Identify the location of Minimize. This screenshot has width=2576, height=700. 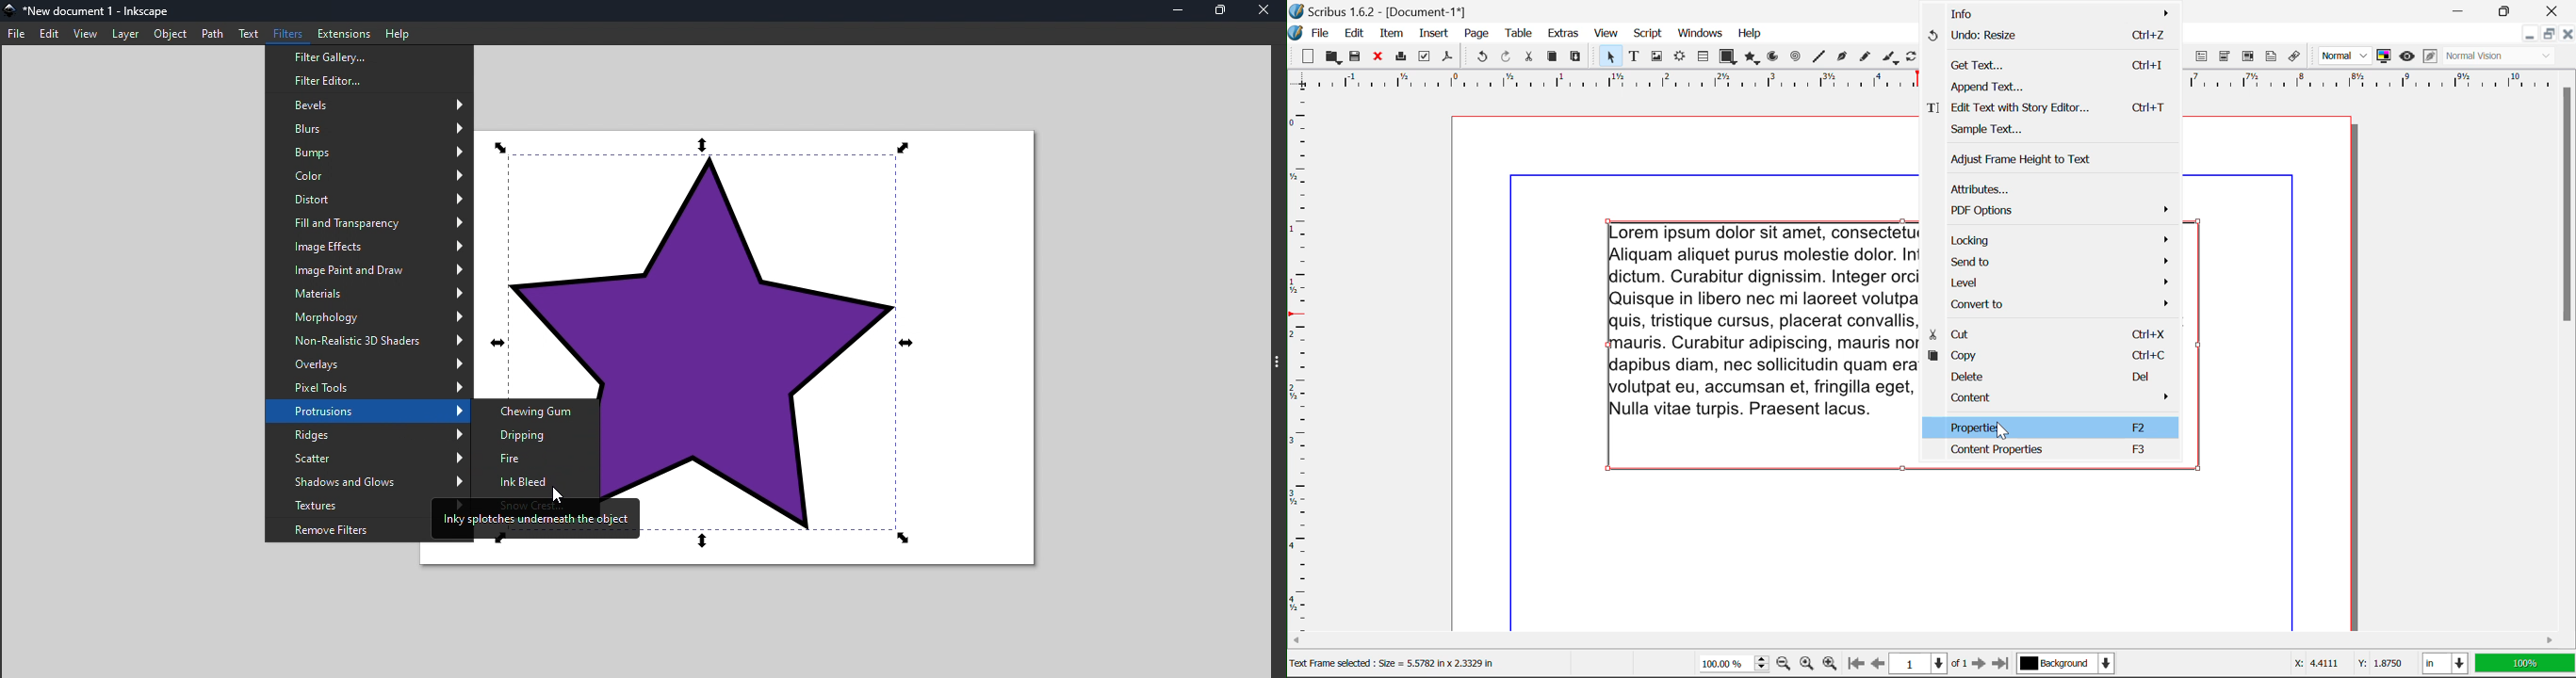
(2505, 9).